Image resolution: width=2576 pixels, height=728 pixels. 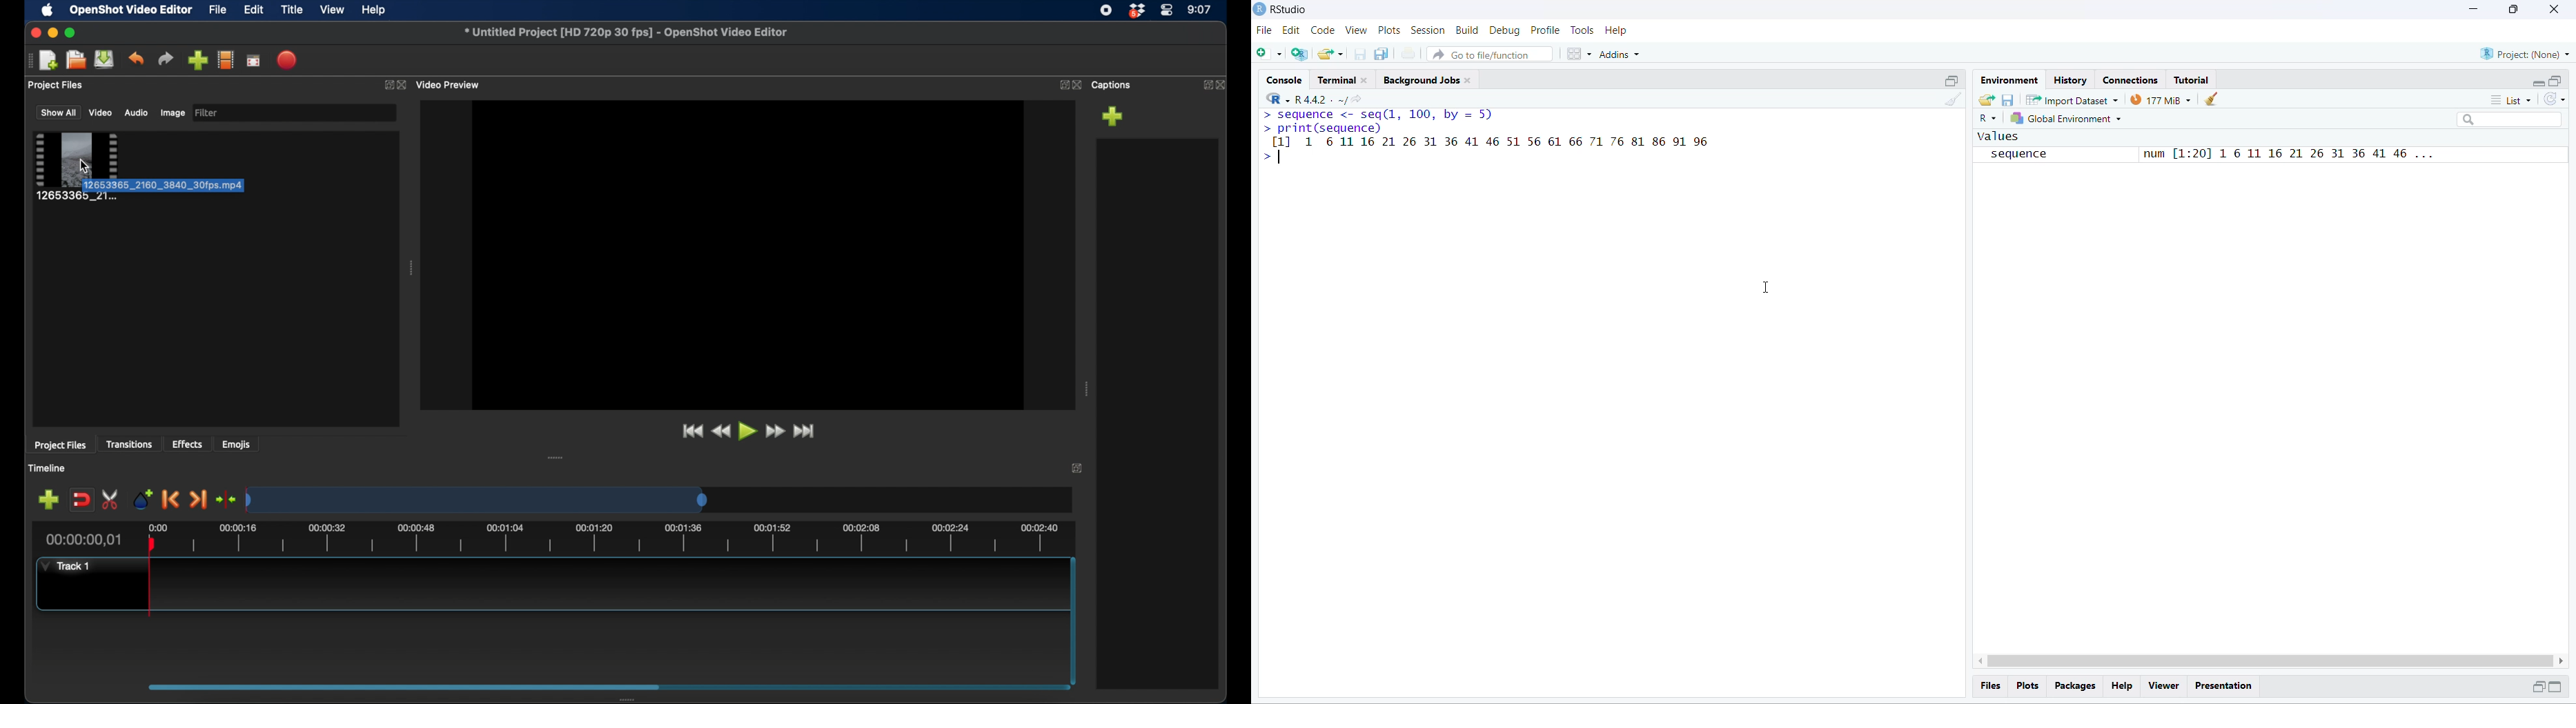 What do you see at coordinates (1086, 389) in the screenshot?
I see `drag handle` at bounding box center [1086, 389].